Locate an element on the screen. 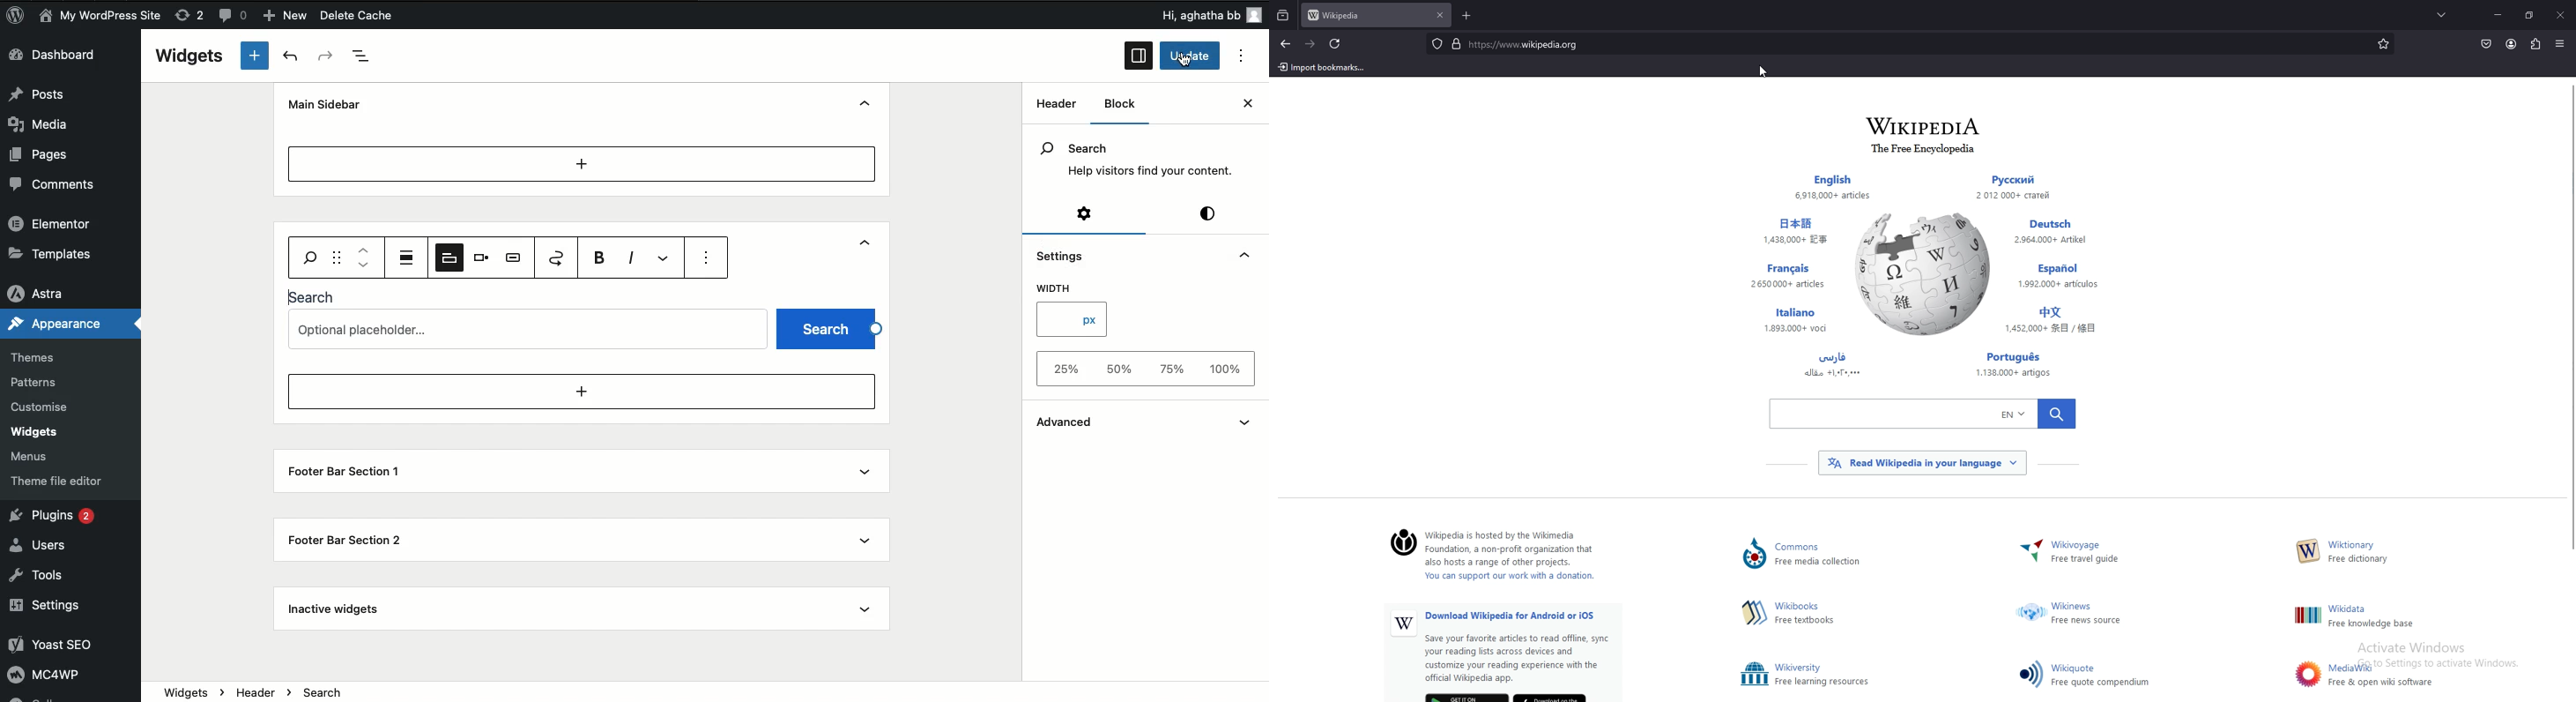 This screenshot has width=2576, height=728.  is located at coordinates (2030, 191).